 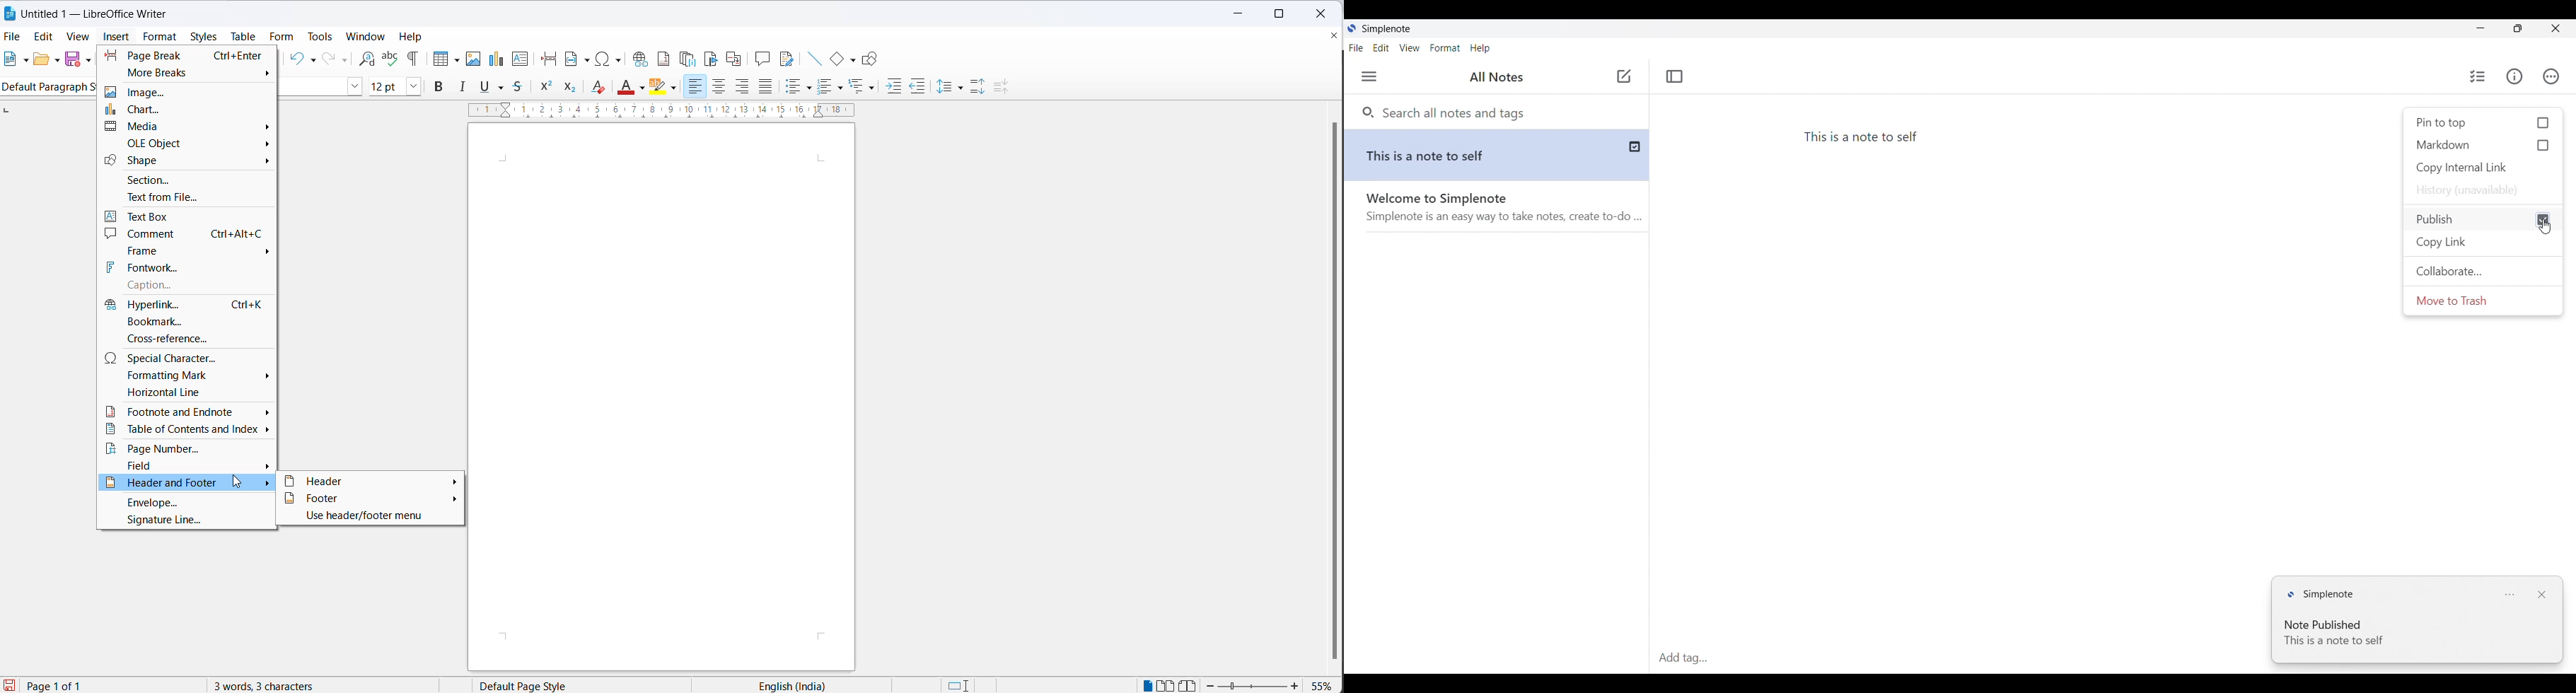 I want to click on strikethrough, so click(x=521, y=86).